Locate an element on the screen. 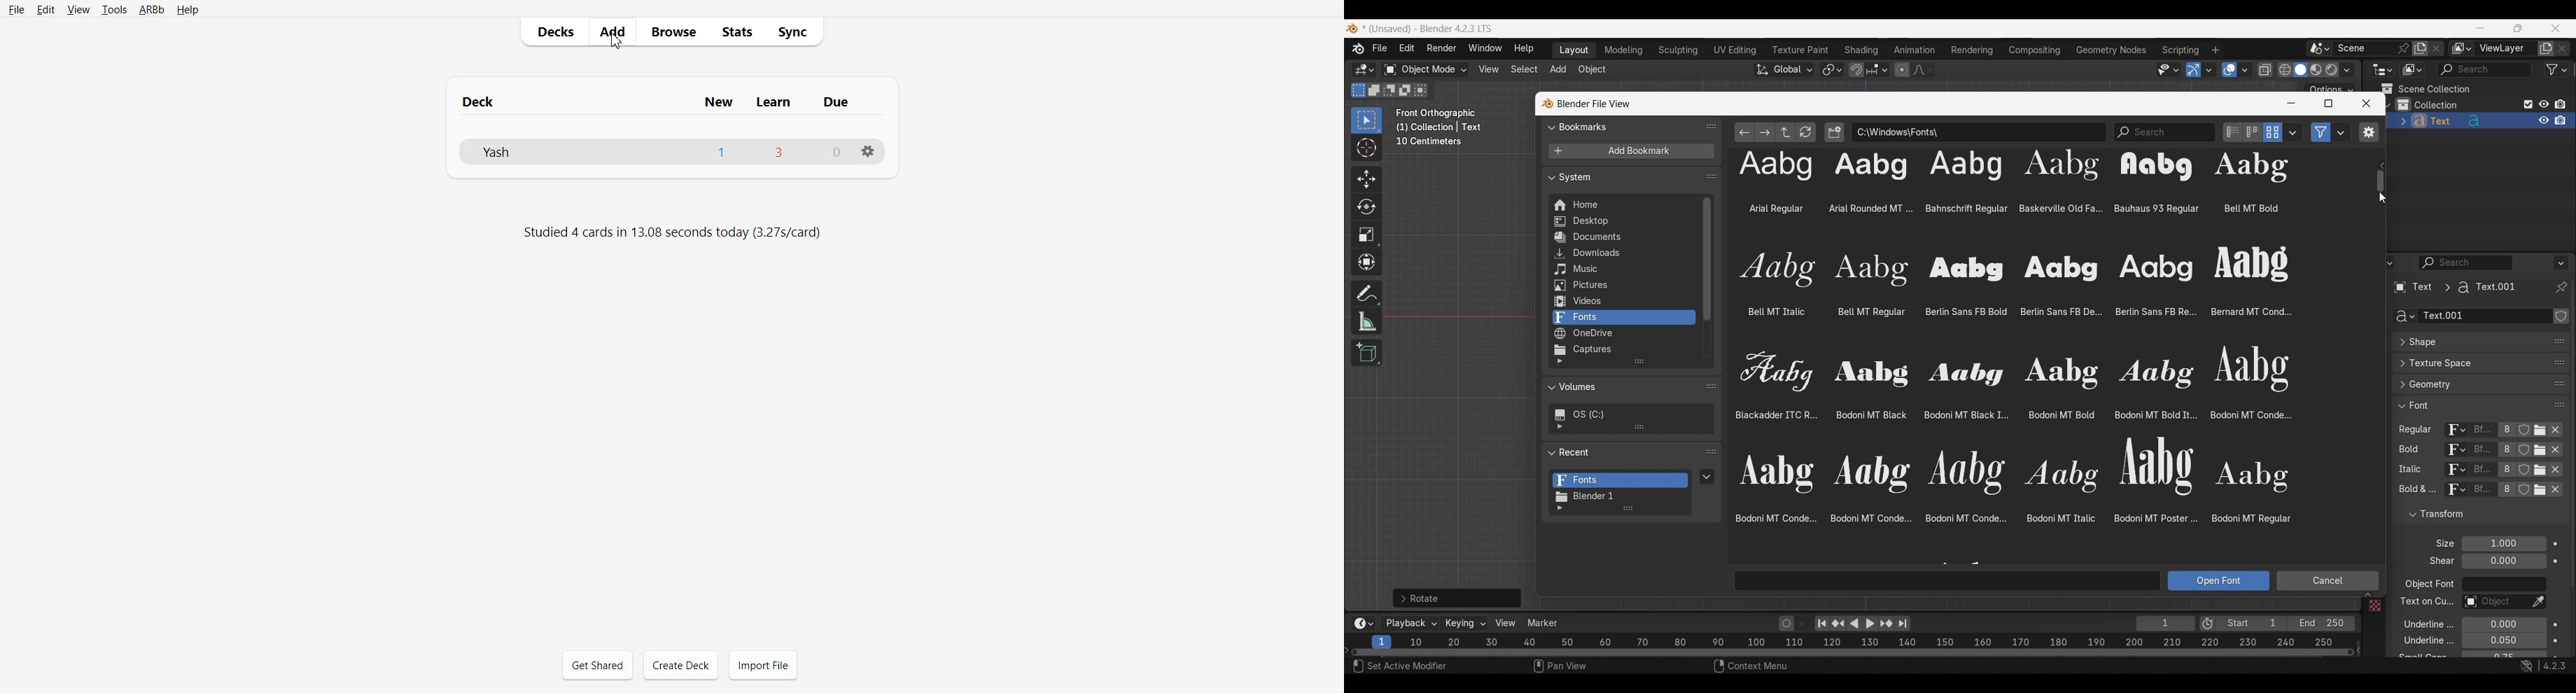 Image resolution: width=2576 pixels, height=700 pixels. Add is located at coordinates (613, 31).